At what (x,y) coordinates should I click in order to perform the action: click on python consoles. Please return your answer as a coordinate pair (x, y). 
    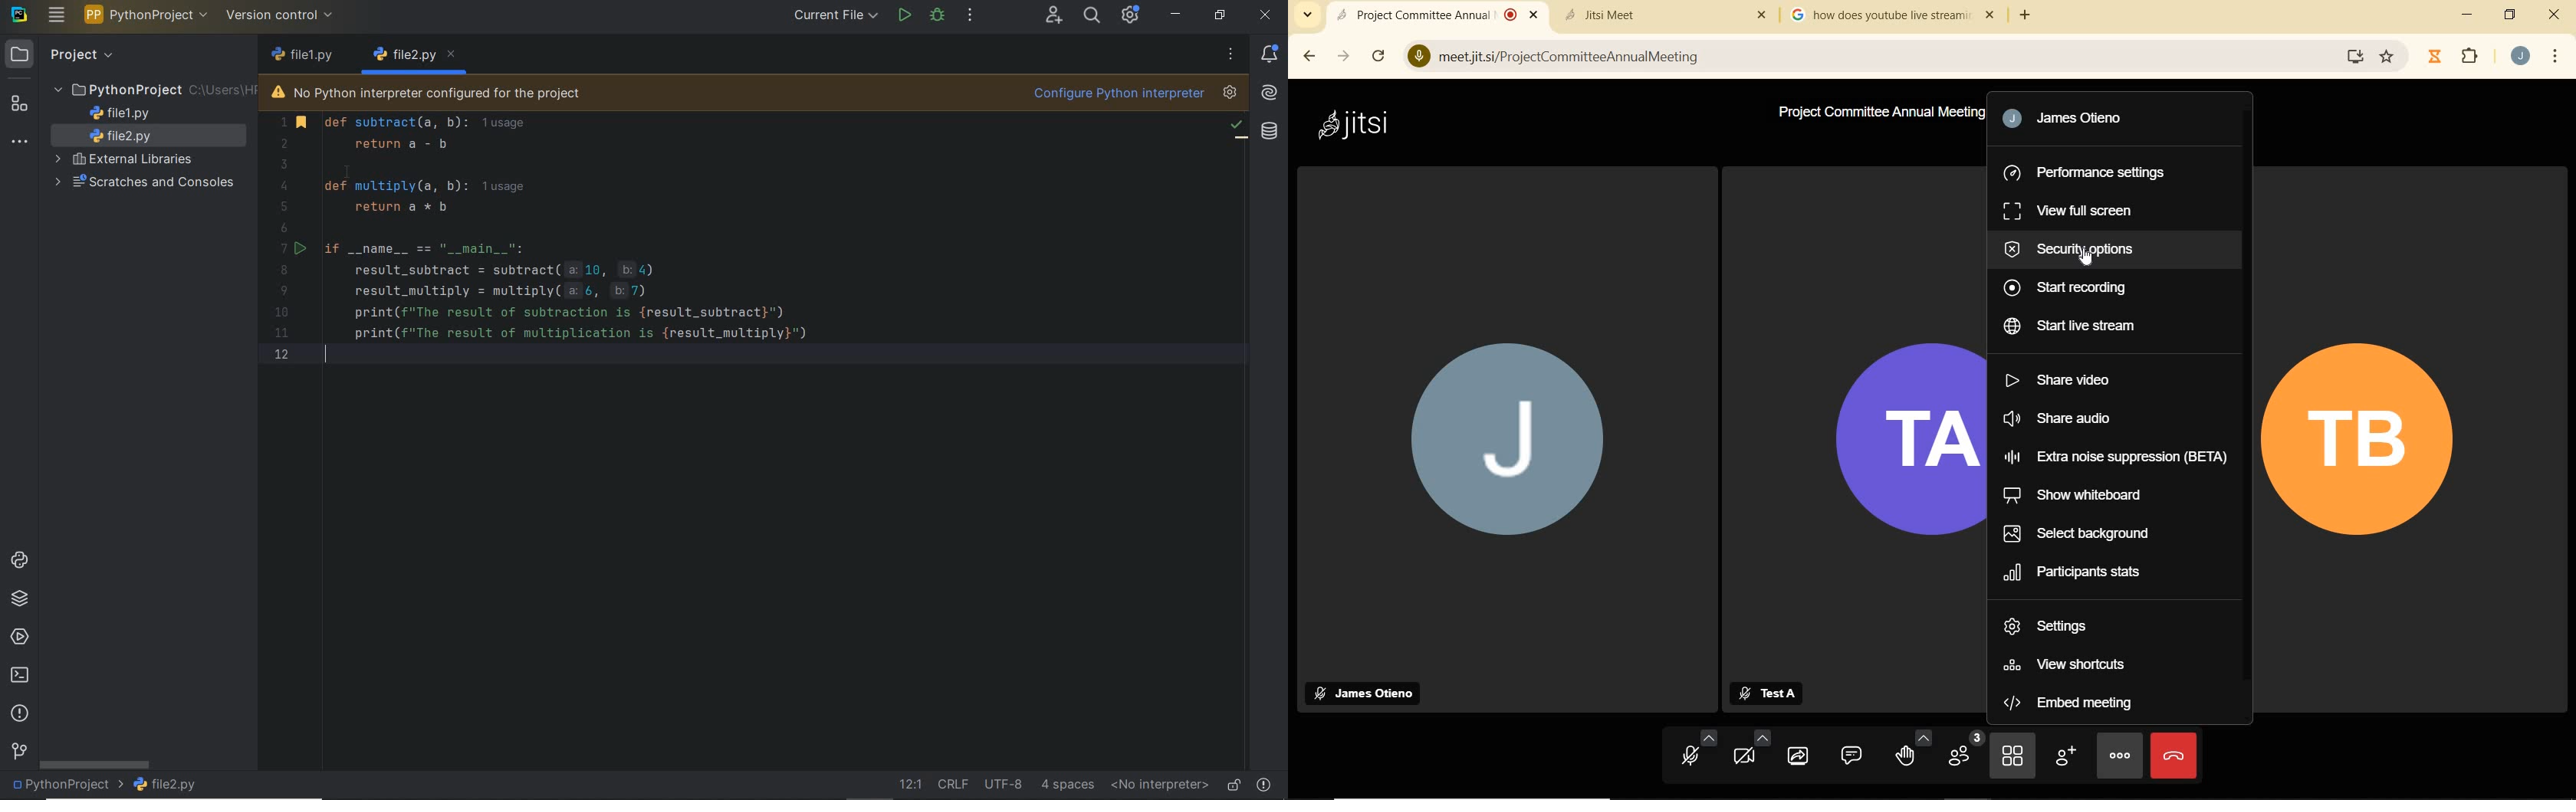
    Looking at the image, I should click on (18, 561).